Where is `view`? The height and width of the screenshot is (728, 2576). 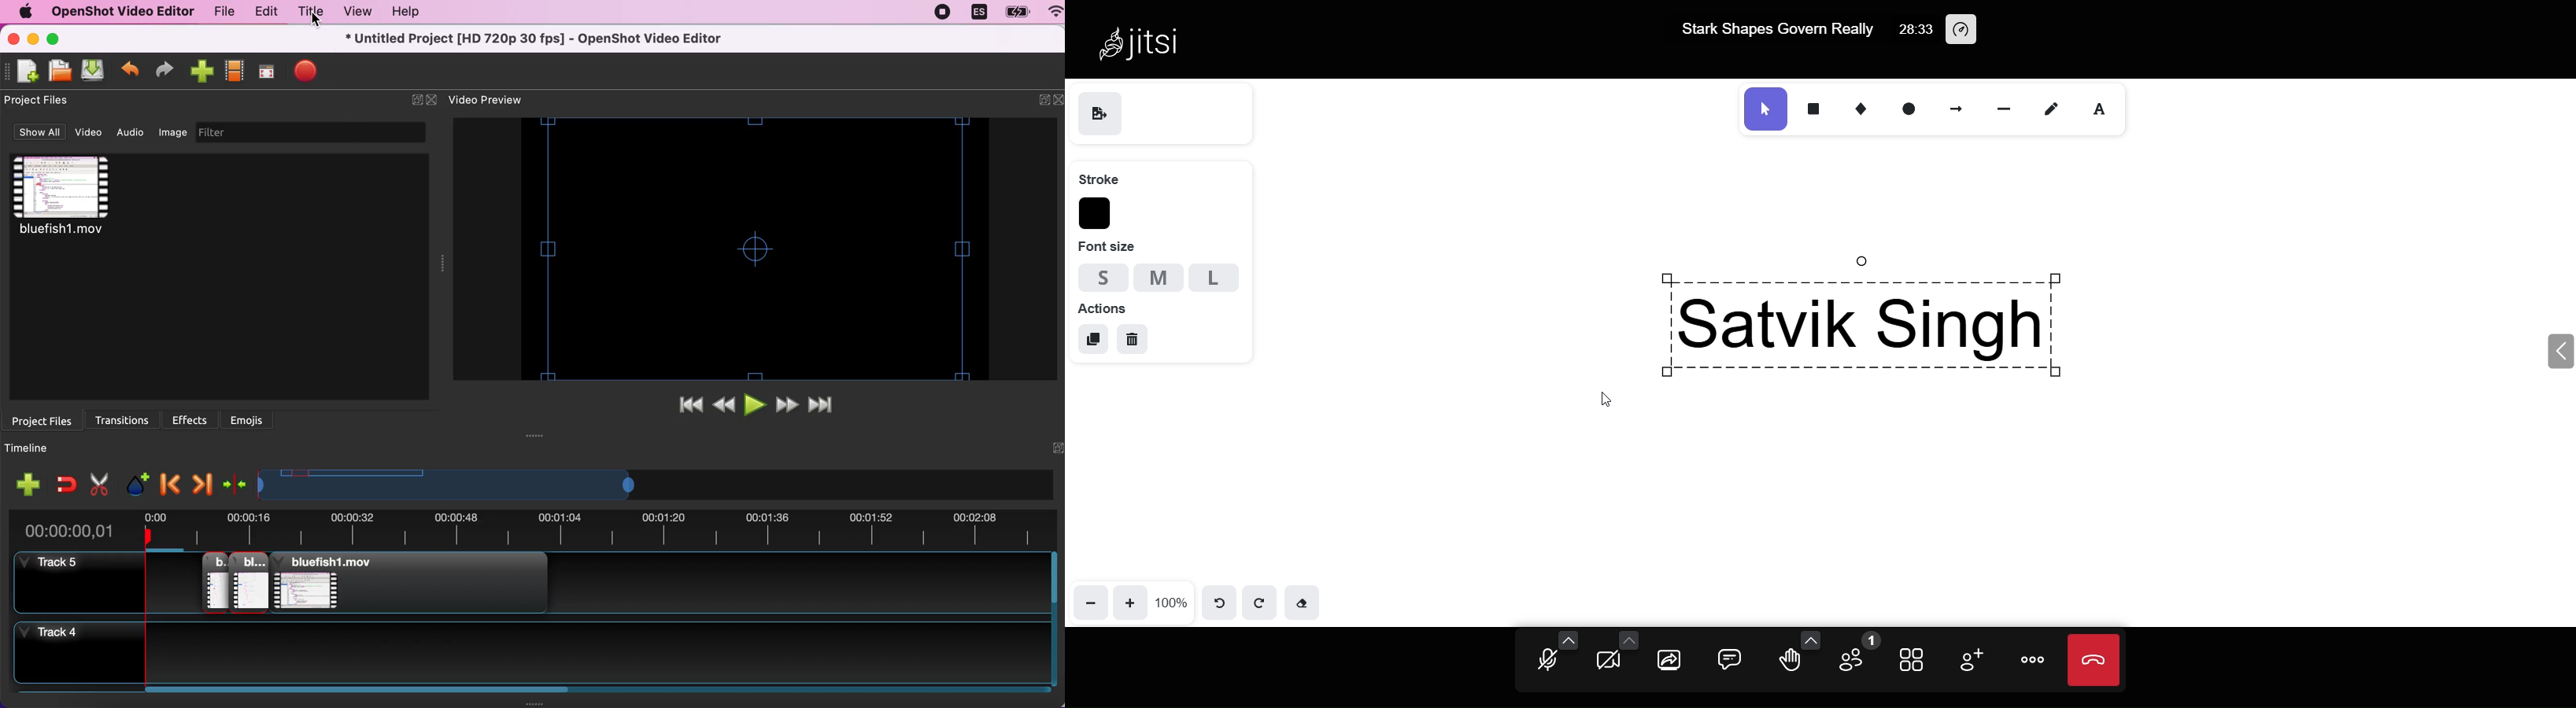
view is located at coordinates (354, 12).